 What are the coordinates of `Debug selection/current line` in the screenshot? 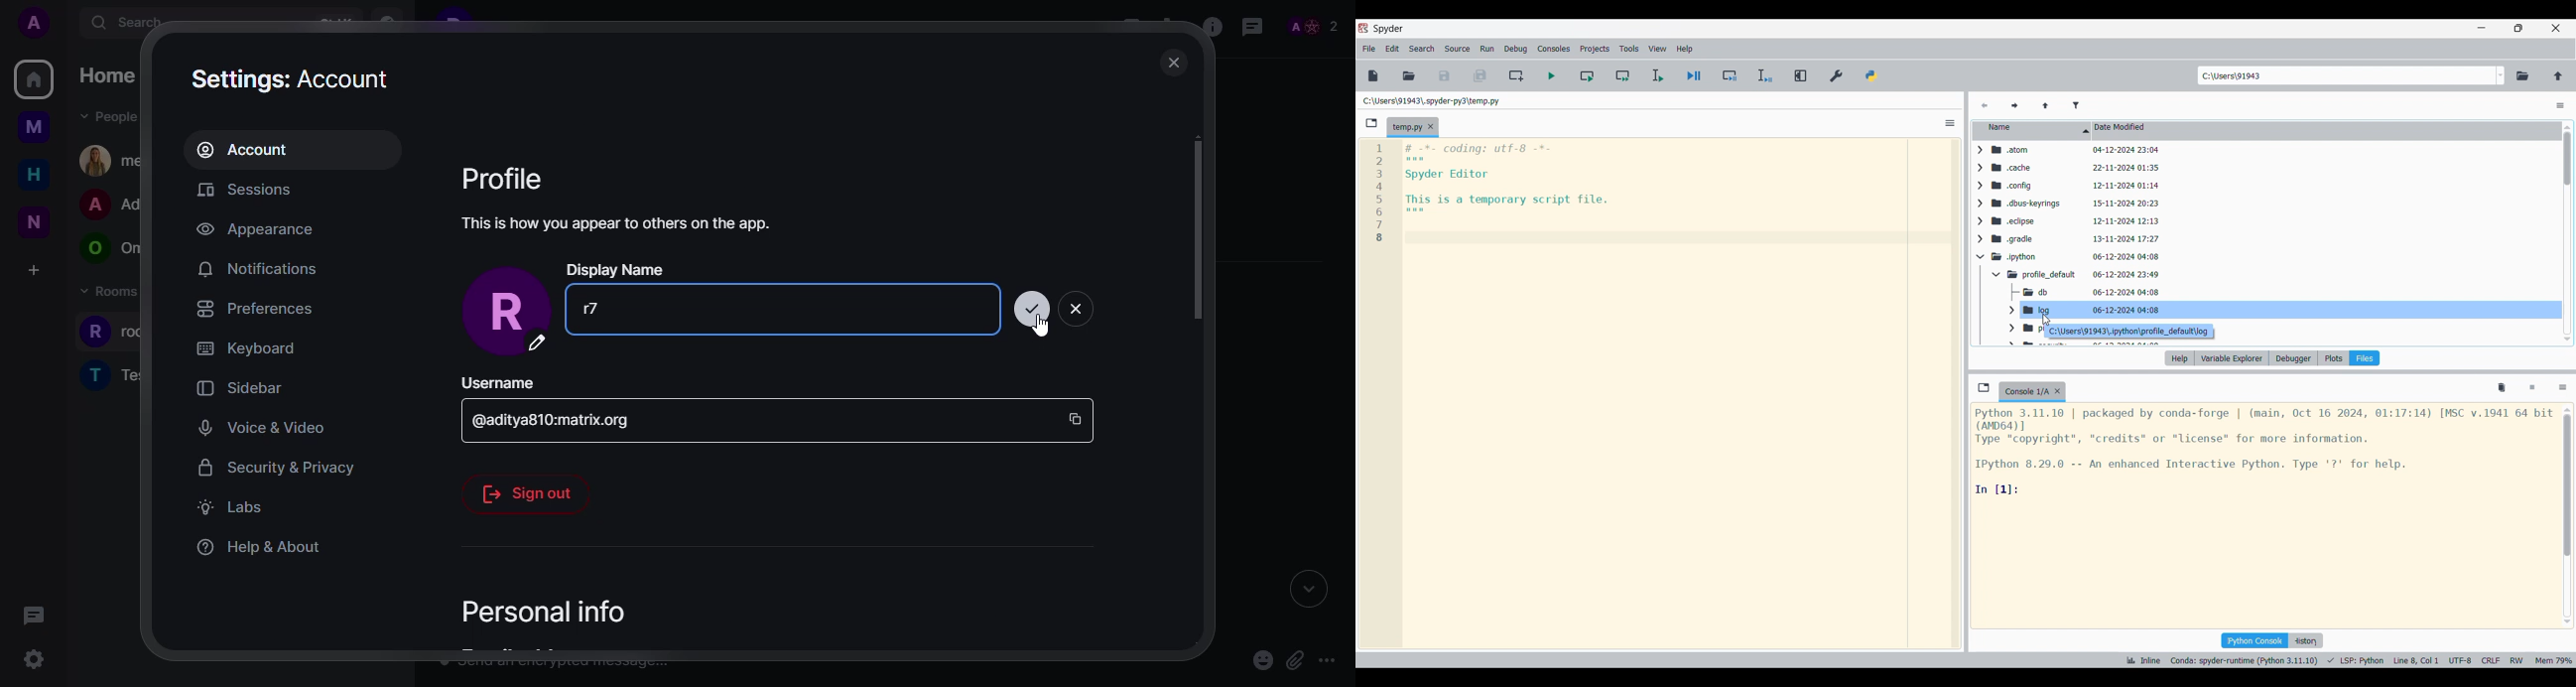 It's located at (1765, 76).